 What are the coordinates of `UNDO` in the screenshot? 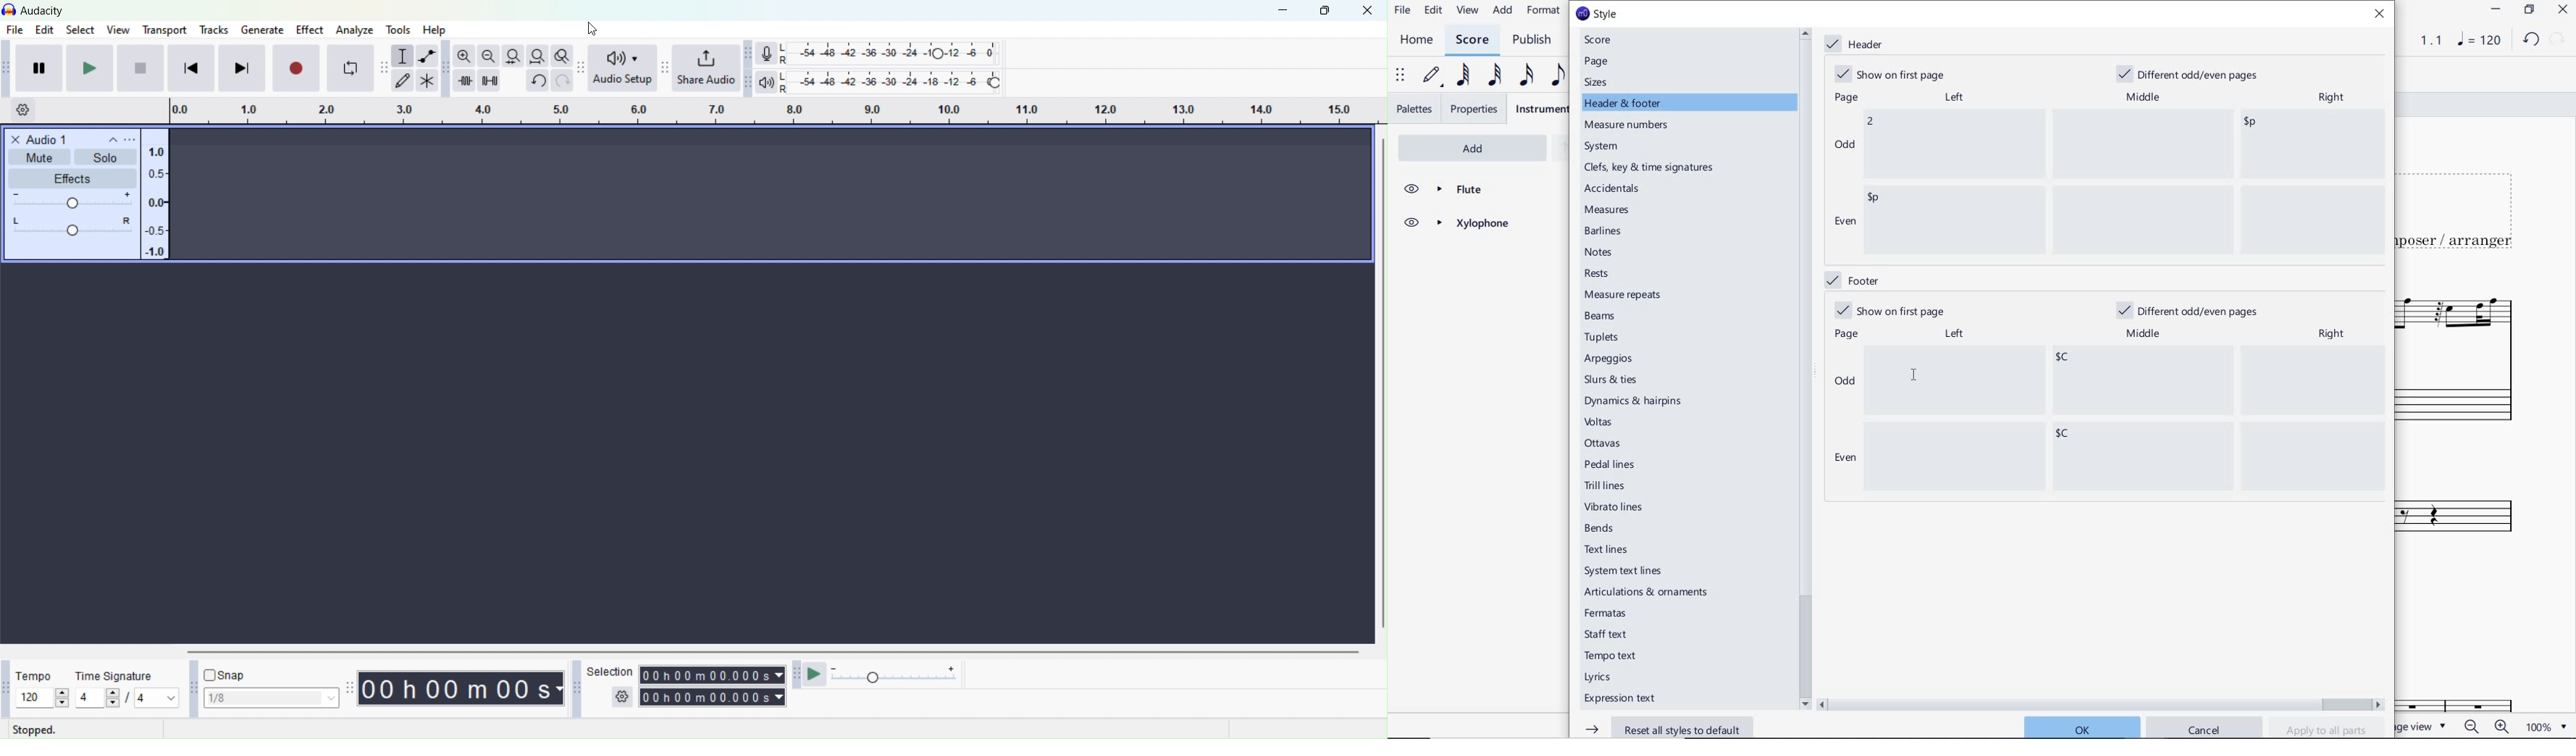 It's located at (2530, 40).